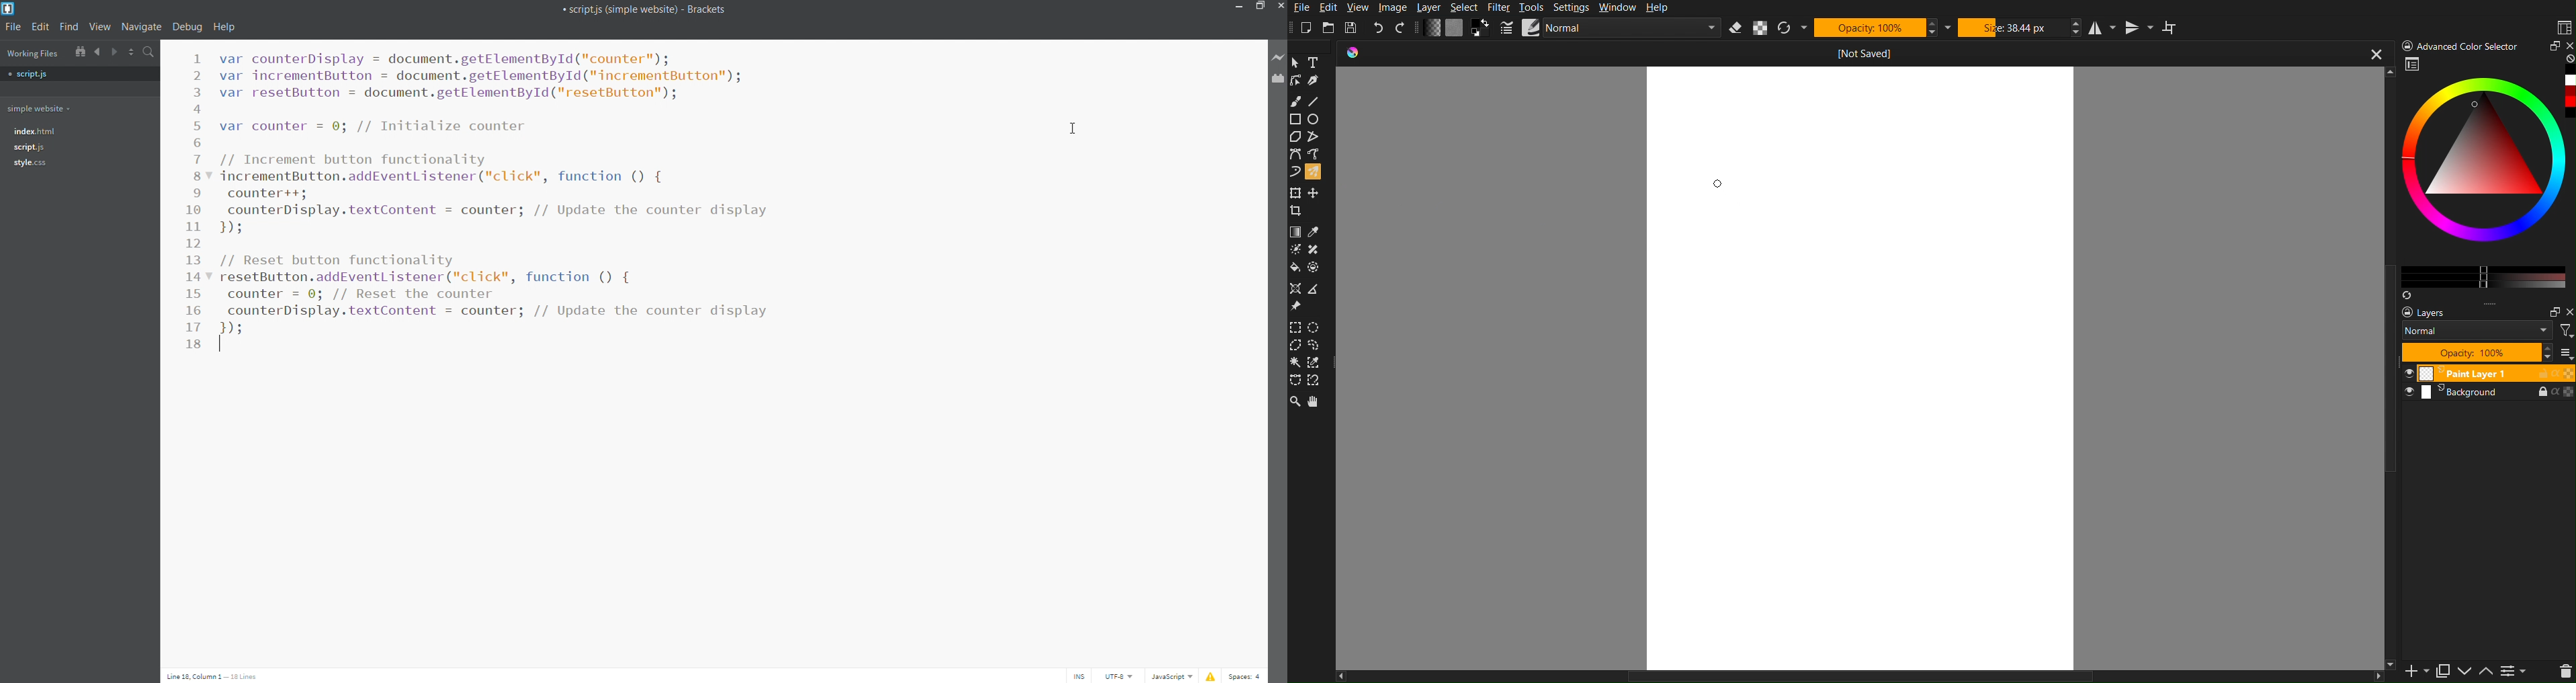 The image size is (2576, 700). What do you see at coordinates (1619, 7) in the screenshot?
I see `Window` at bounding box center [1619, 7].